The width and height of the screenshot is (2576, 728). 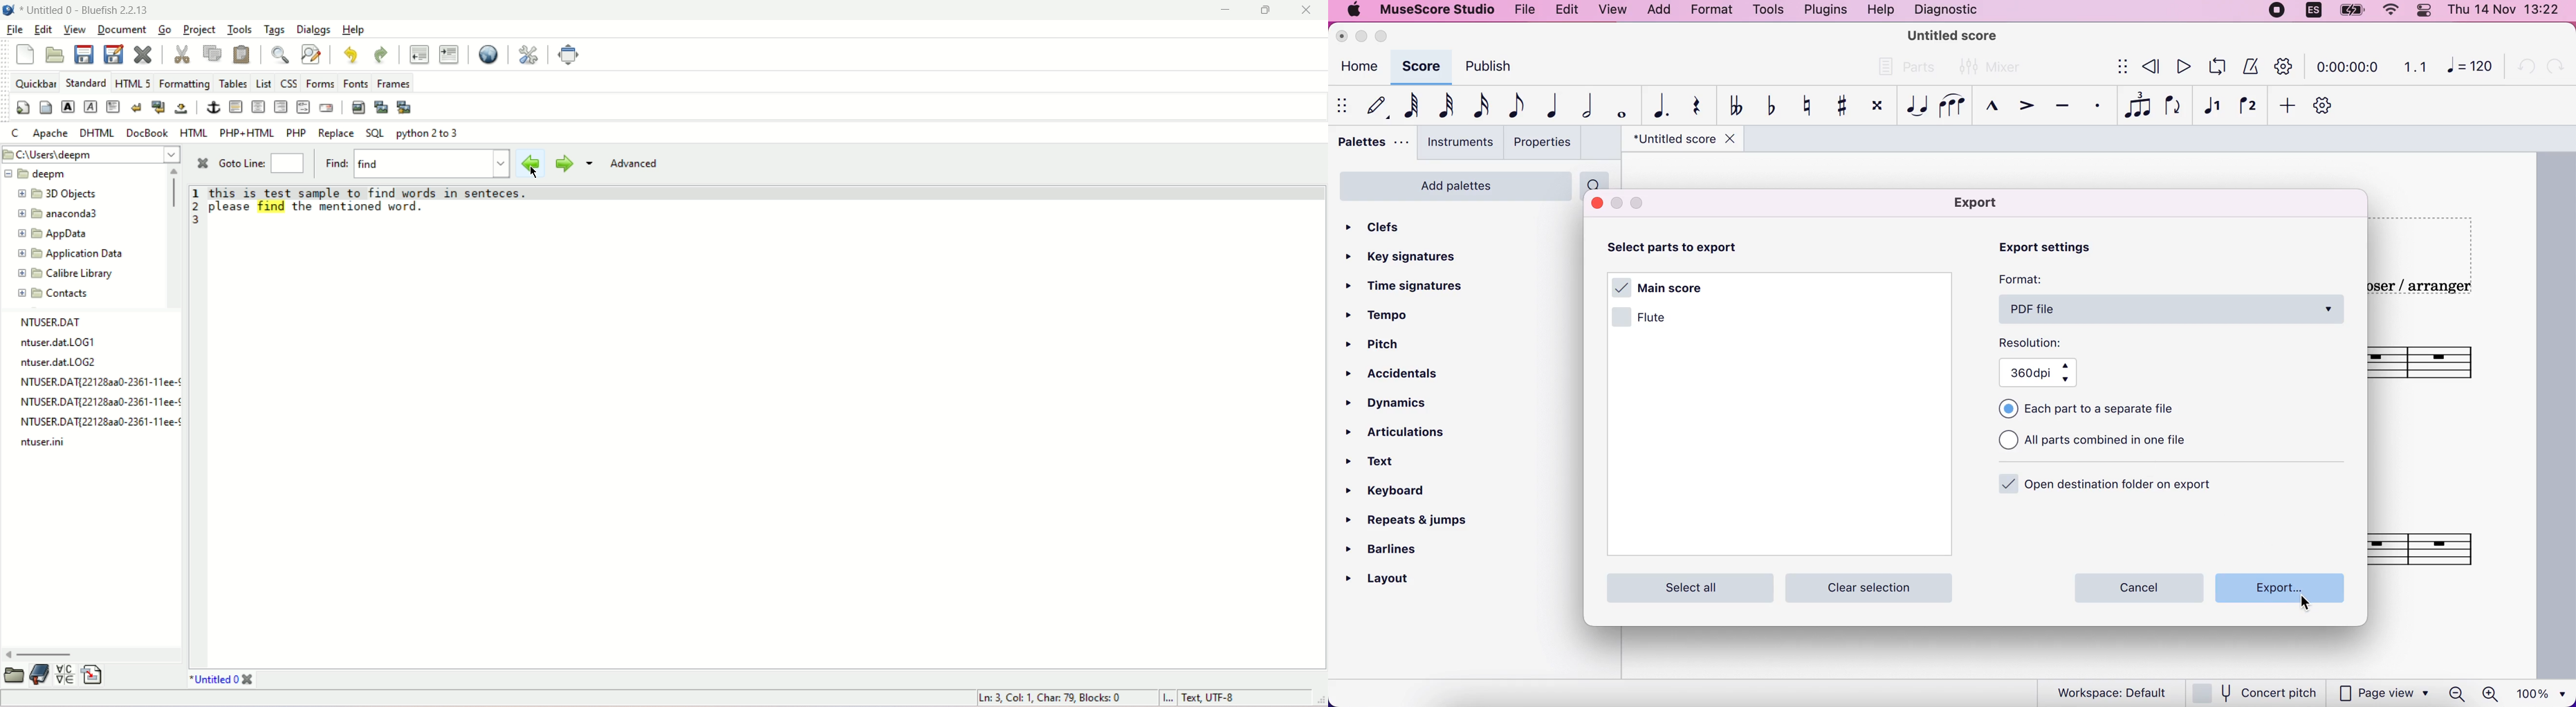 I want to click on HTML, so click(x=193, y=133).